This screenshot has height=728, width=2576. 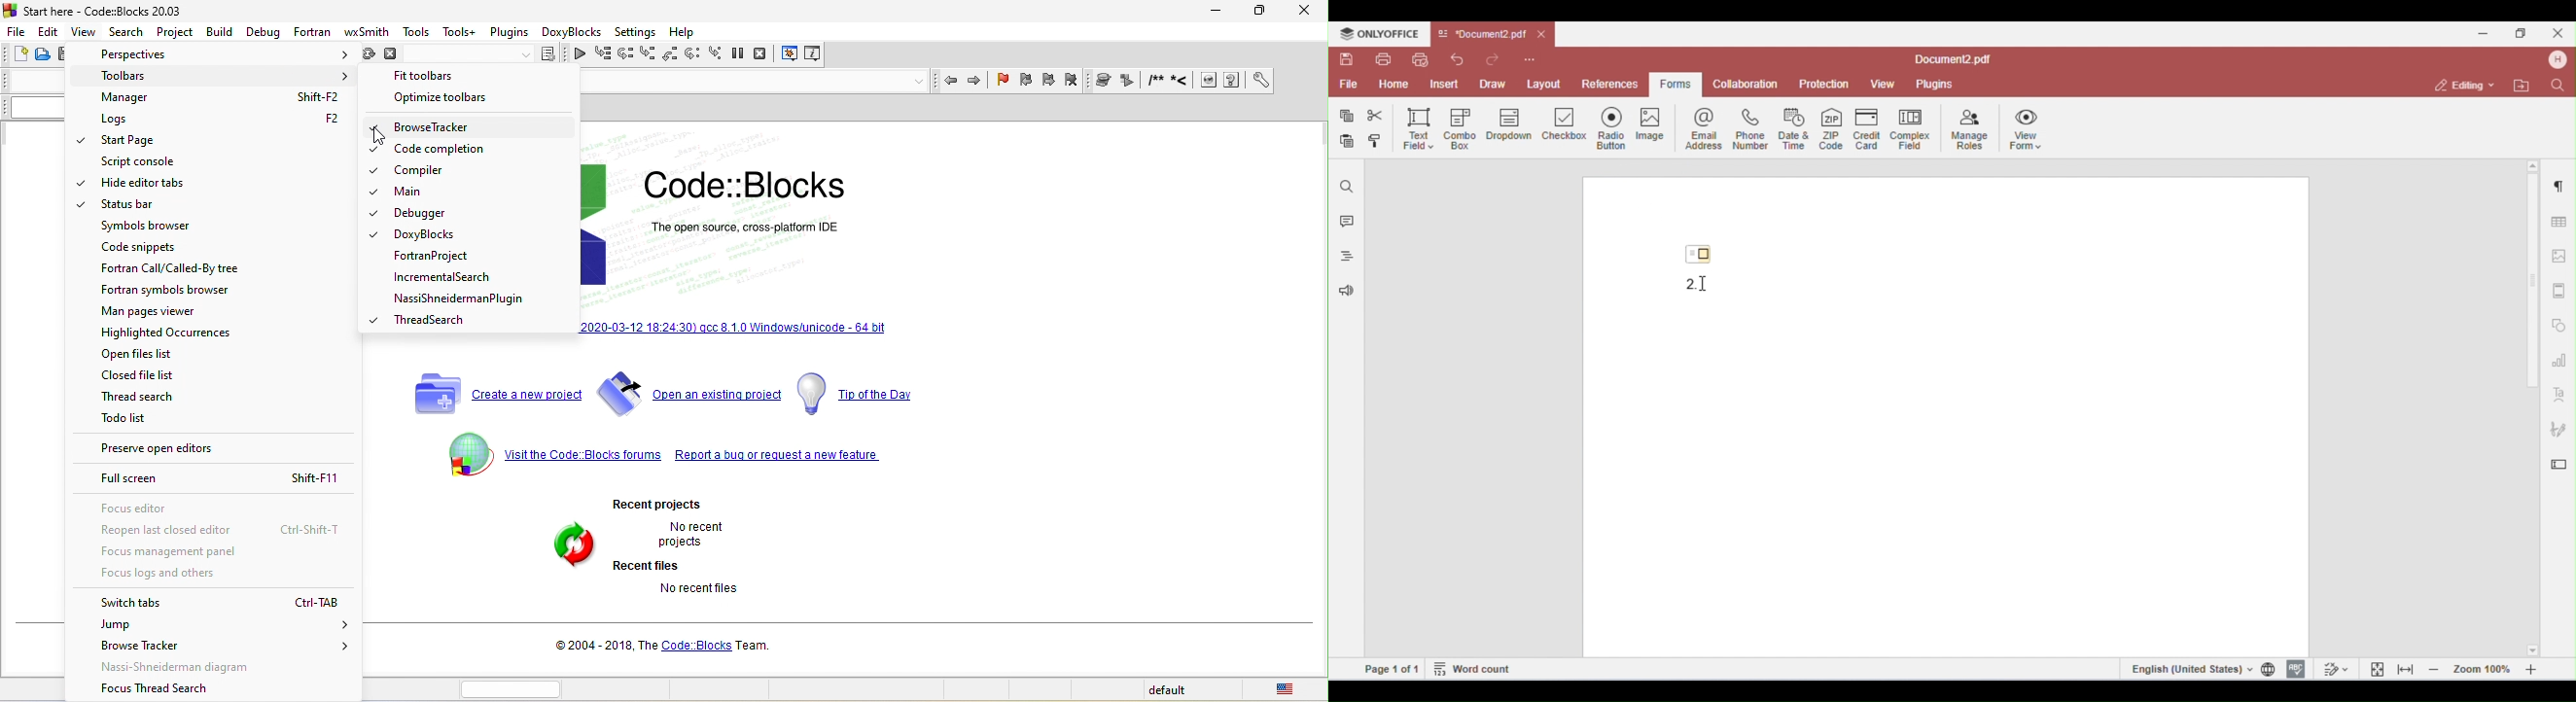 What do you see at coordinates (510, 30) in the screenshot?
I see `plugins` at bounding box center [510, 30].